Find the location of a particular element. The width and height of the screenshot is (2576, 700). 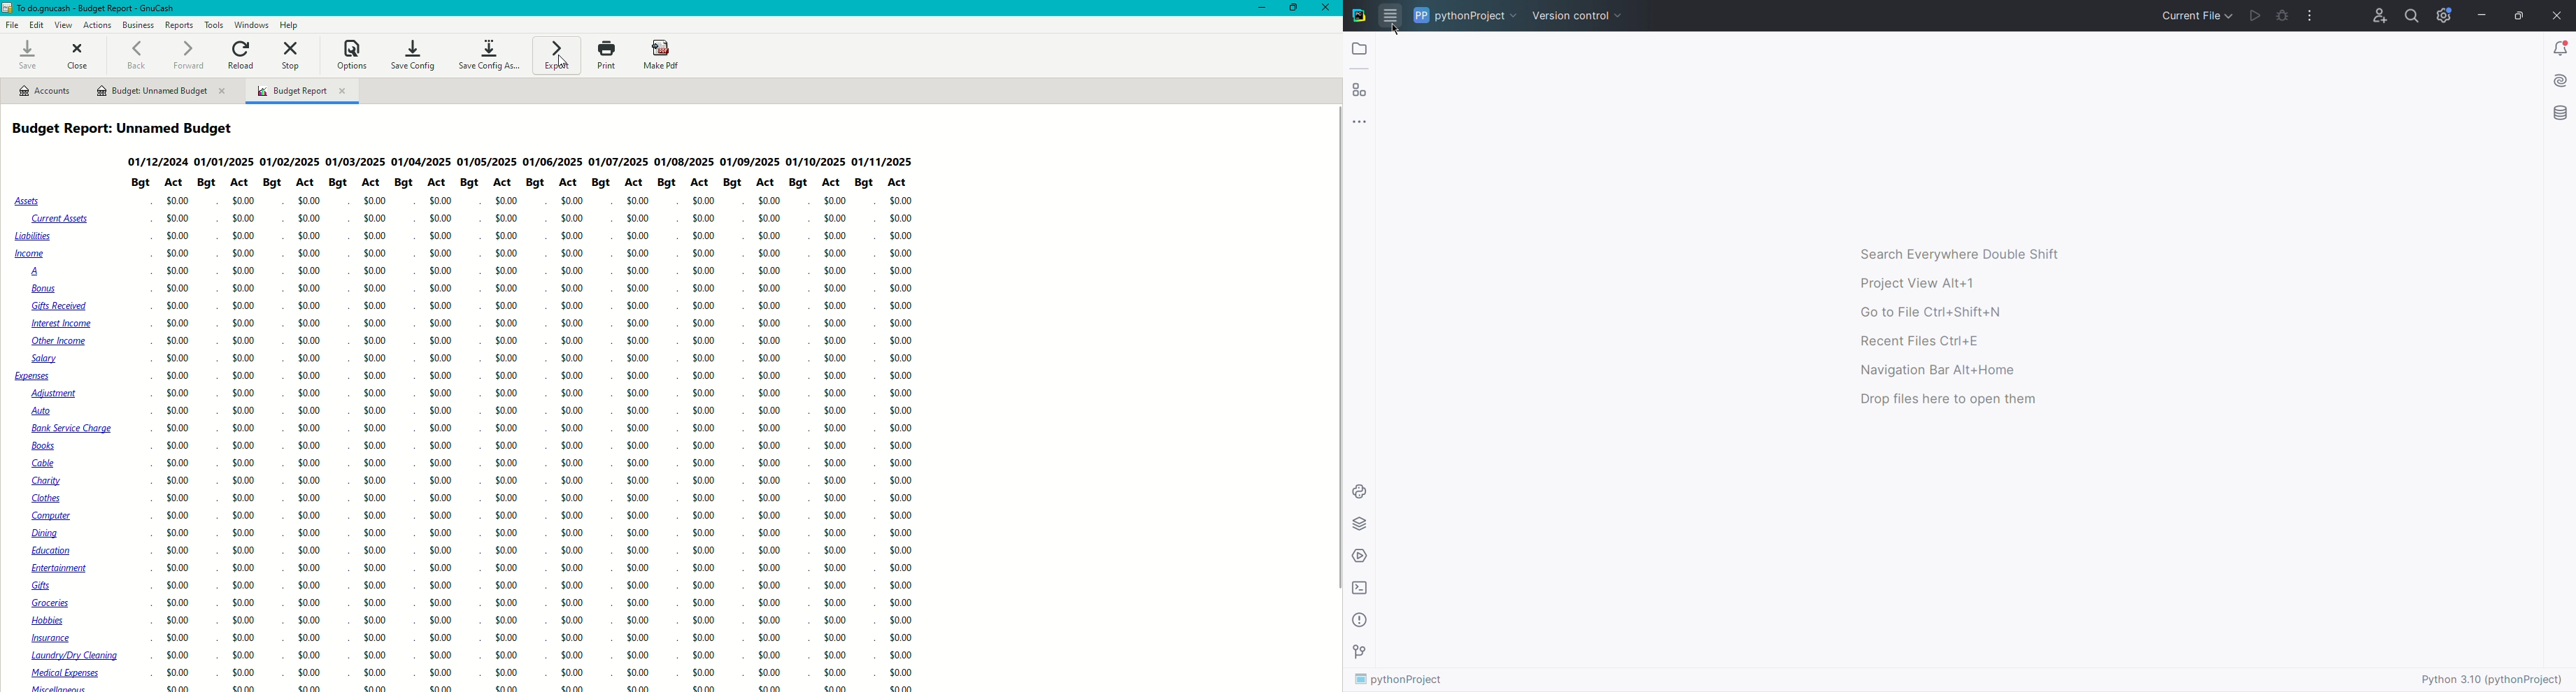

01/12/024 is located at coordinates (157, 163).